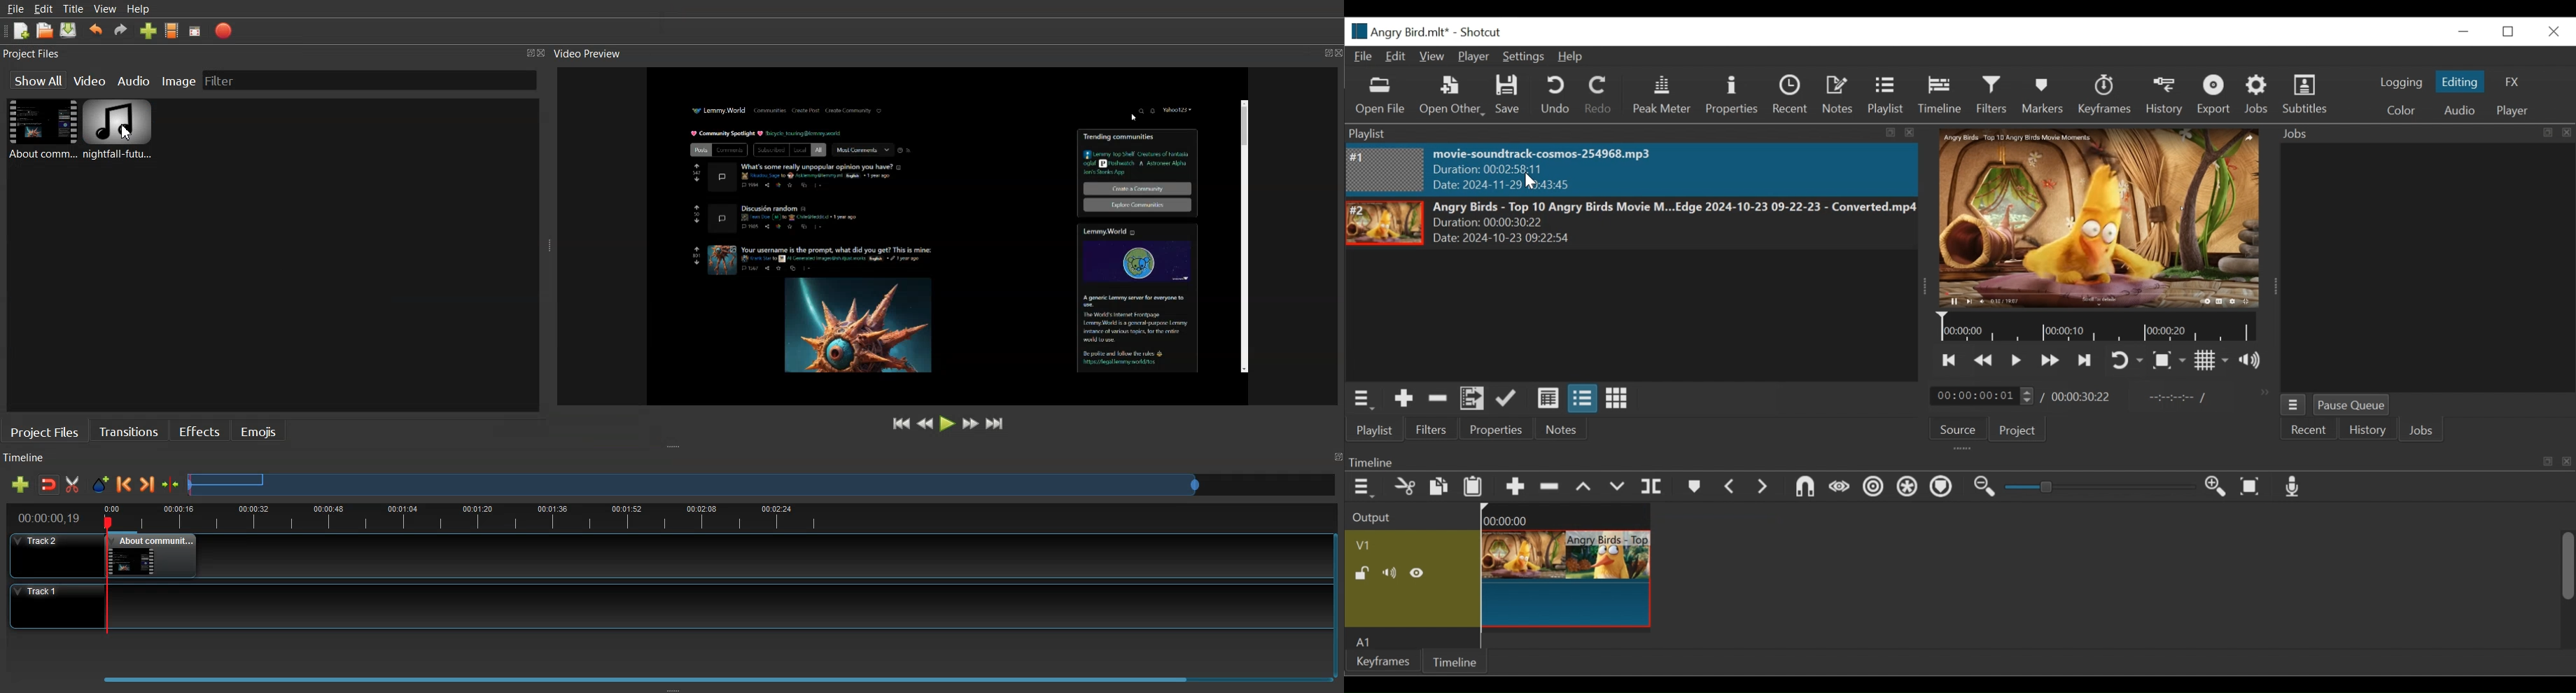 The width and height of the screenshot is (2576, 700). Describe the element at coordinates (1570, 516) in the screenshot. I see `00:00:00(Timeline)` at that location.